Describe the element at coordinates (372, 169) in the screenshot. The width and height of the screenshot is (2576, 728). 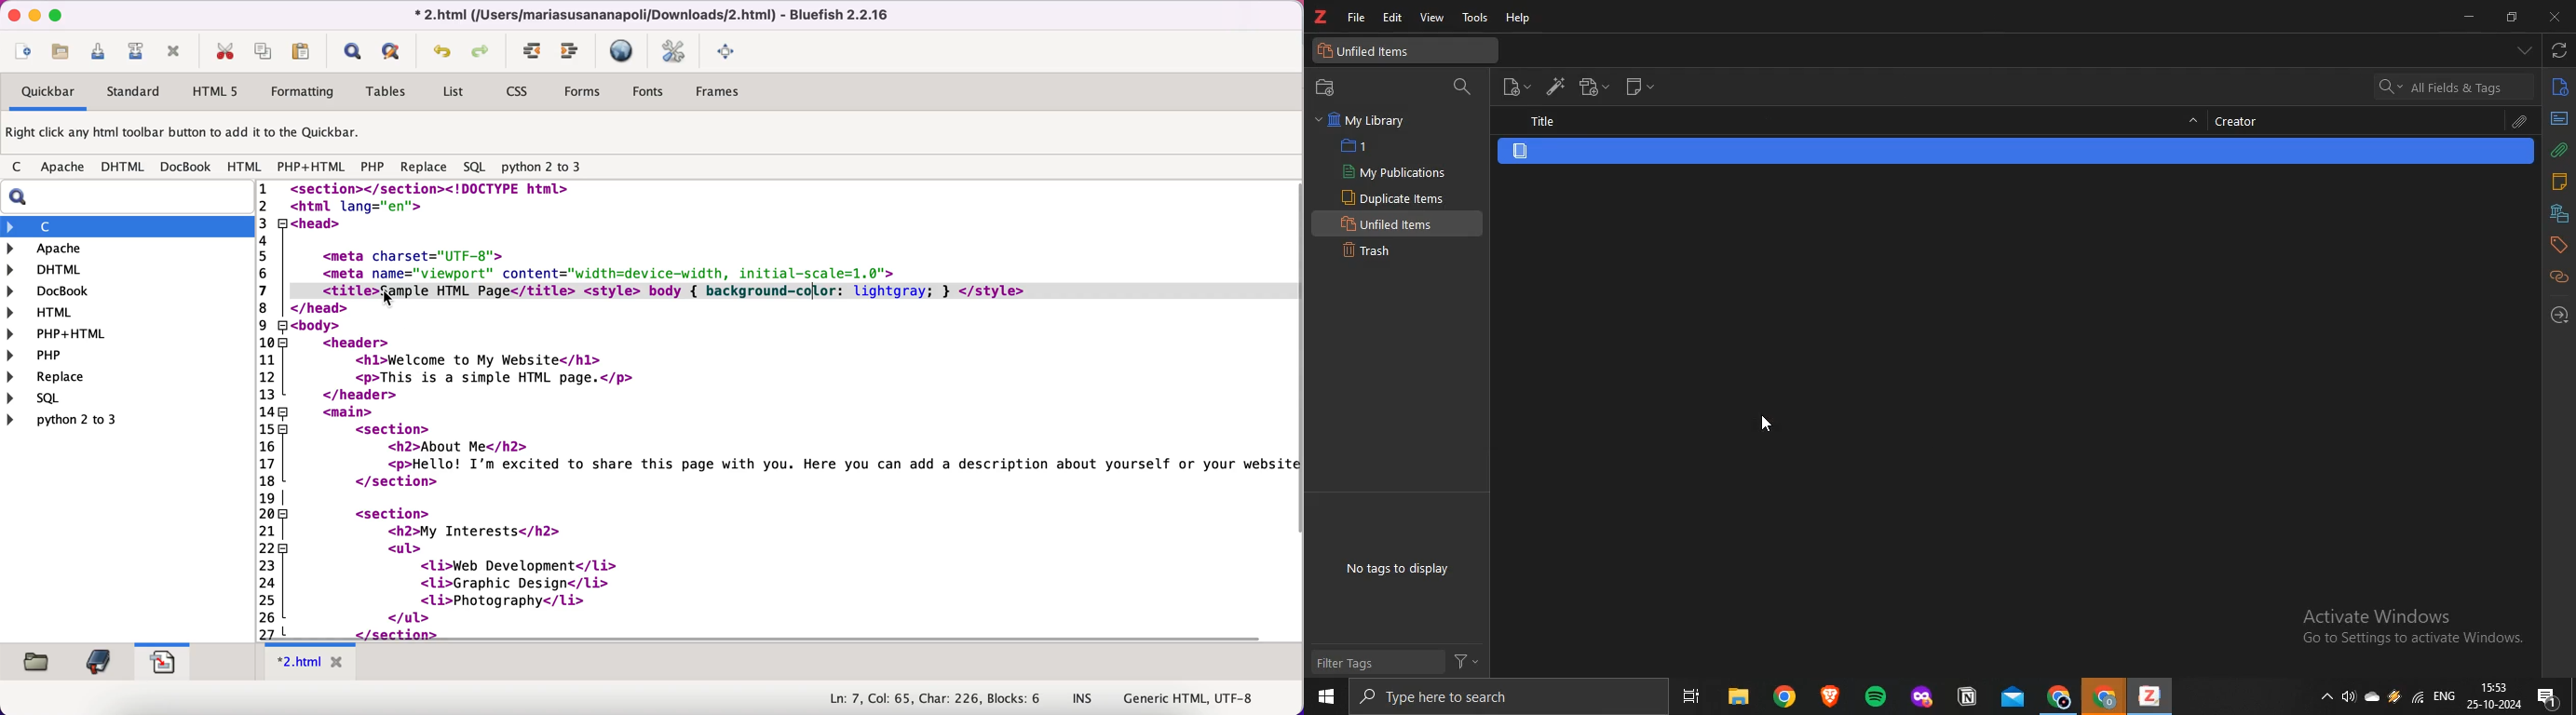
I see `php` at that location.